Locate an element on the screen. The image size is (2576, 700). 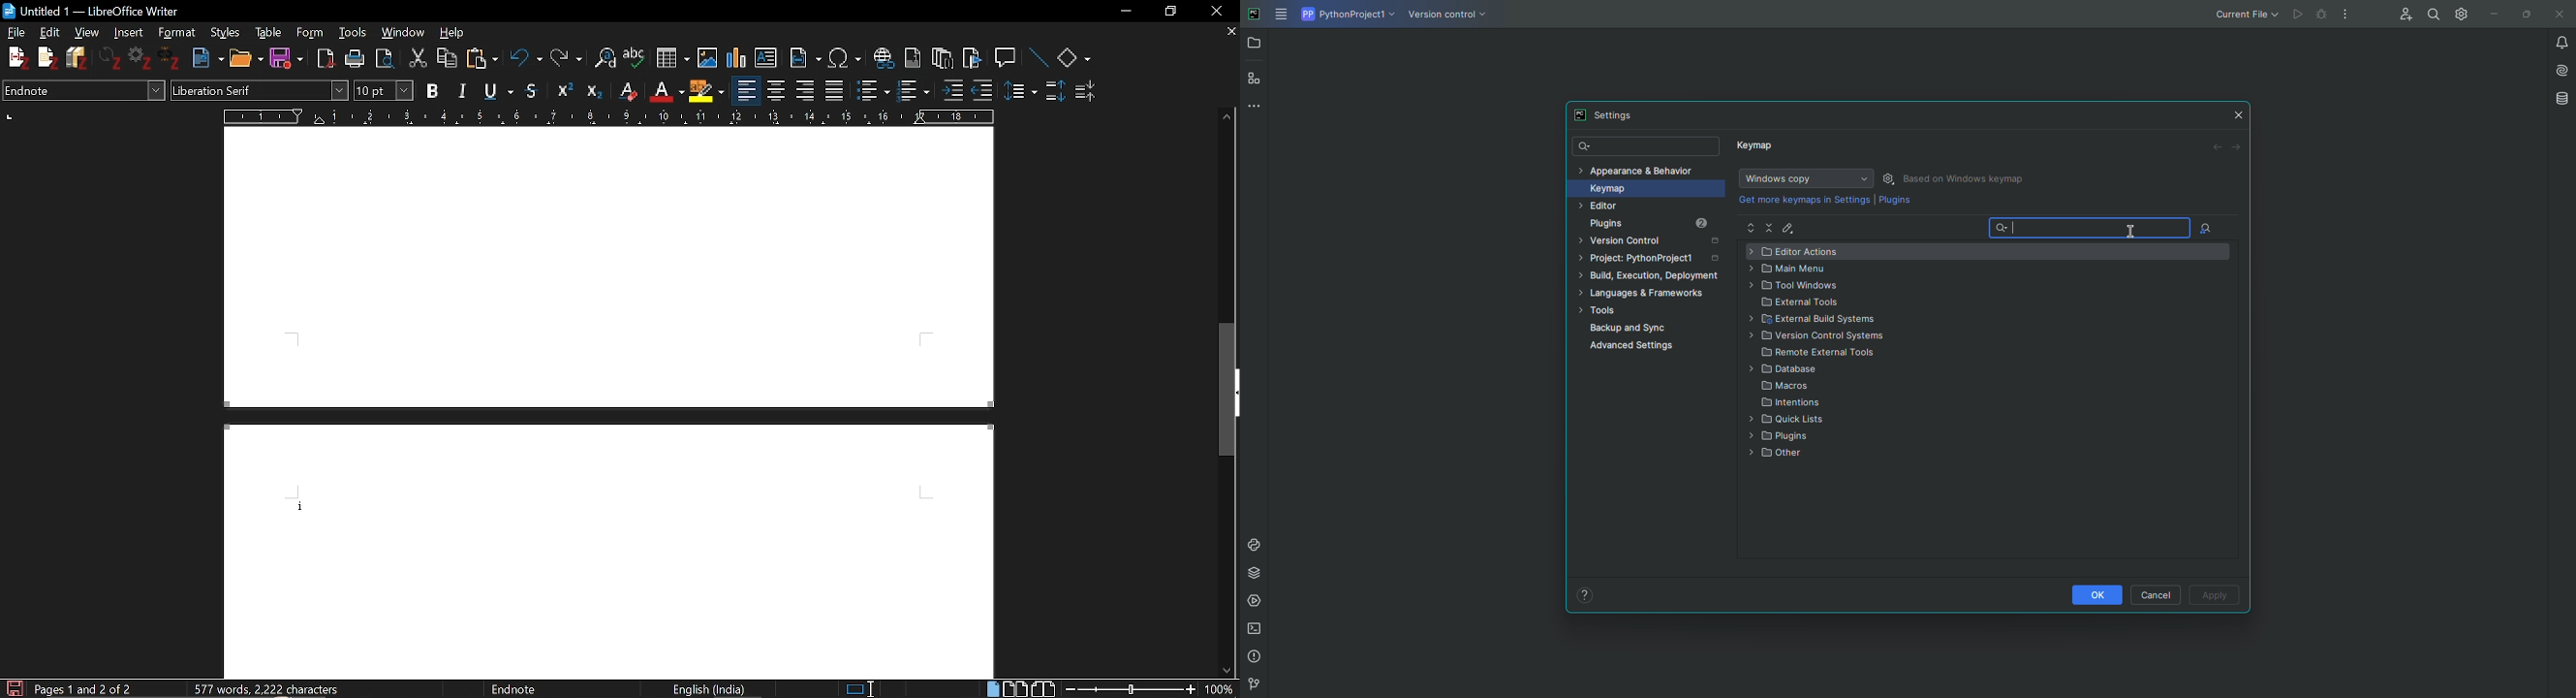
Highlight is located at coordinates (709, 91).